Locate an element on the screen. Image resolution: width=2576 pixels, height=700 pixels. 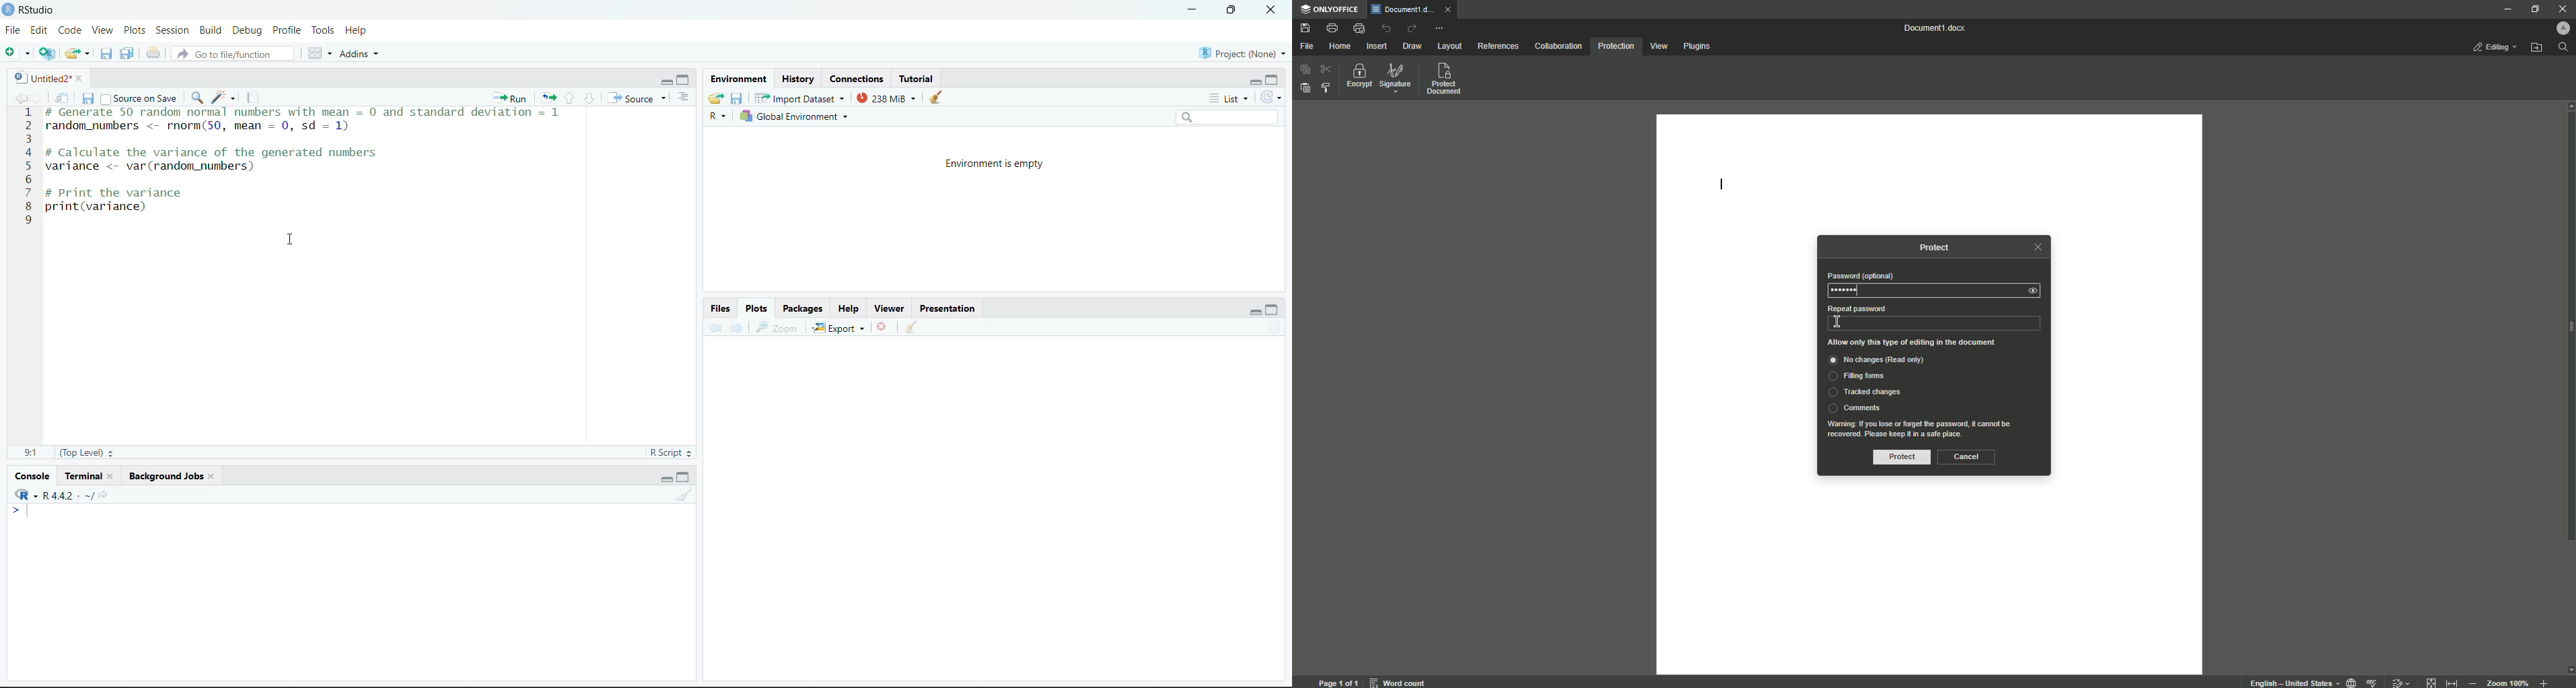
# Print the variance
print(variance) is located at coordinates (116, 203).